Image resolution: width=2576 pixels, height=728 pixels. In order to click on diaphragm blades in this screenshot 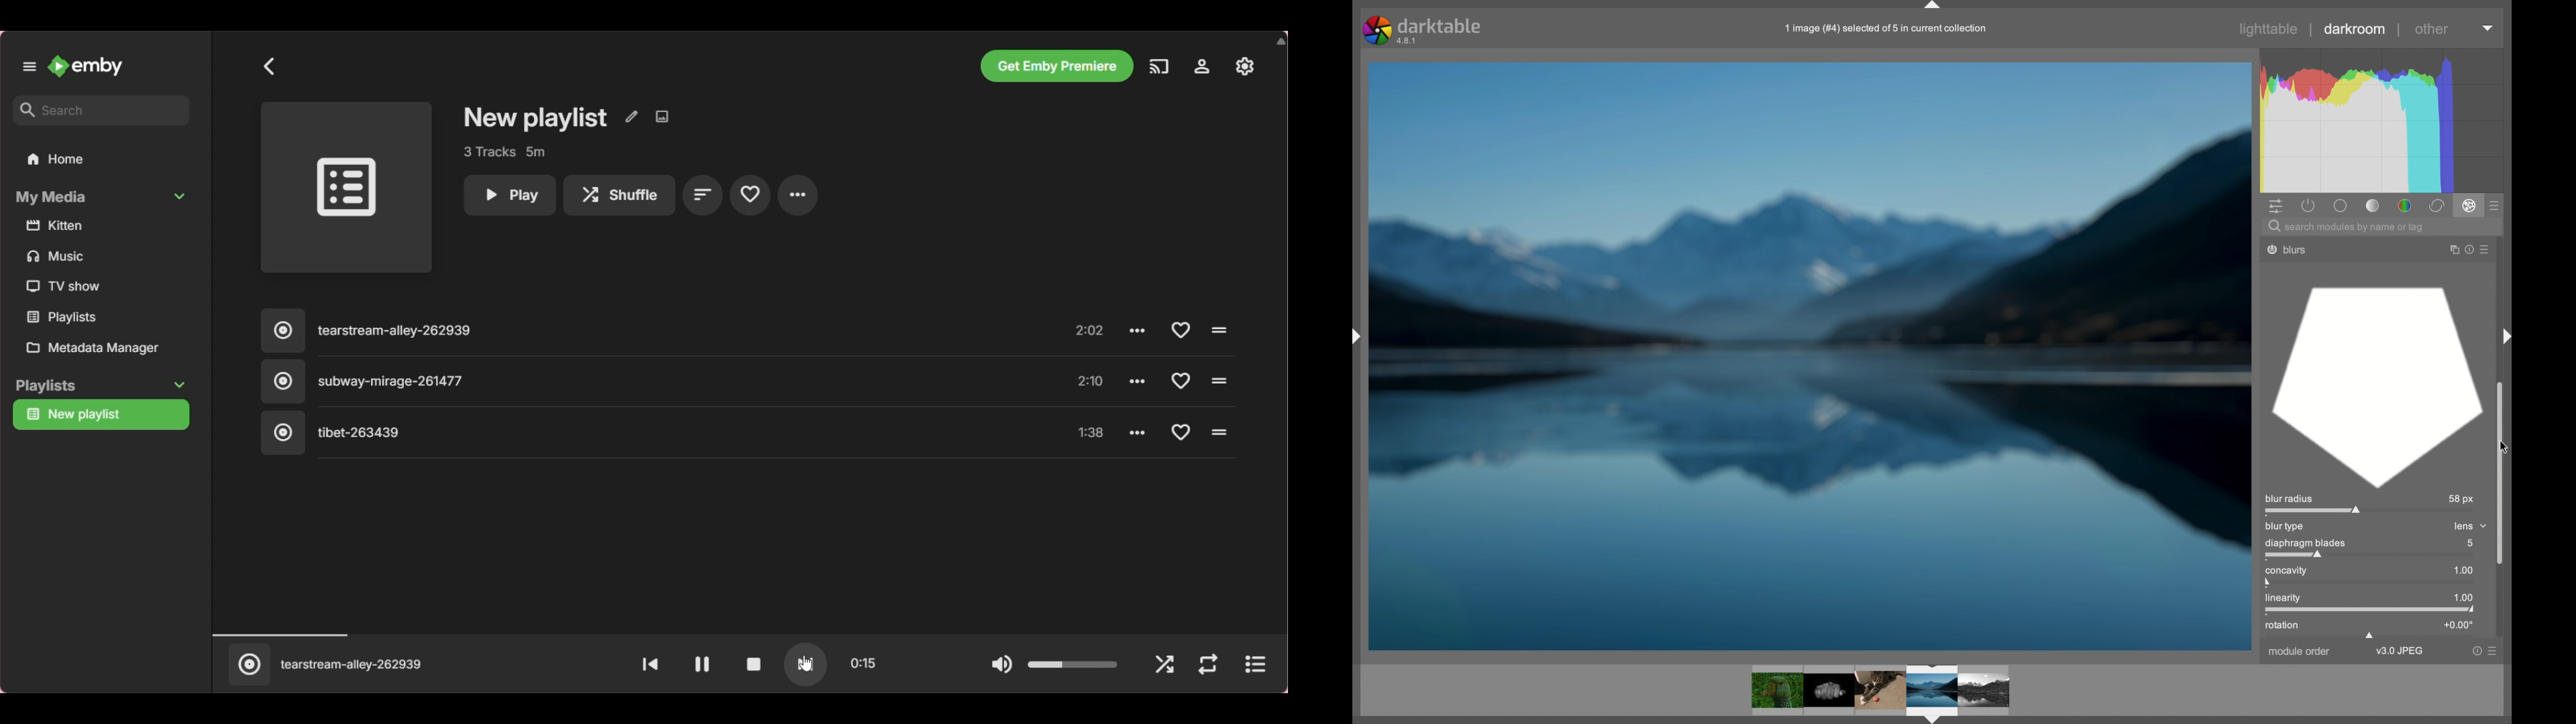, I will do `click(2304, 543)`.